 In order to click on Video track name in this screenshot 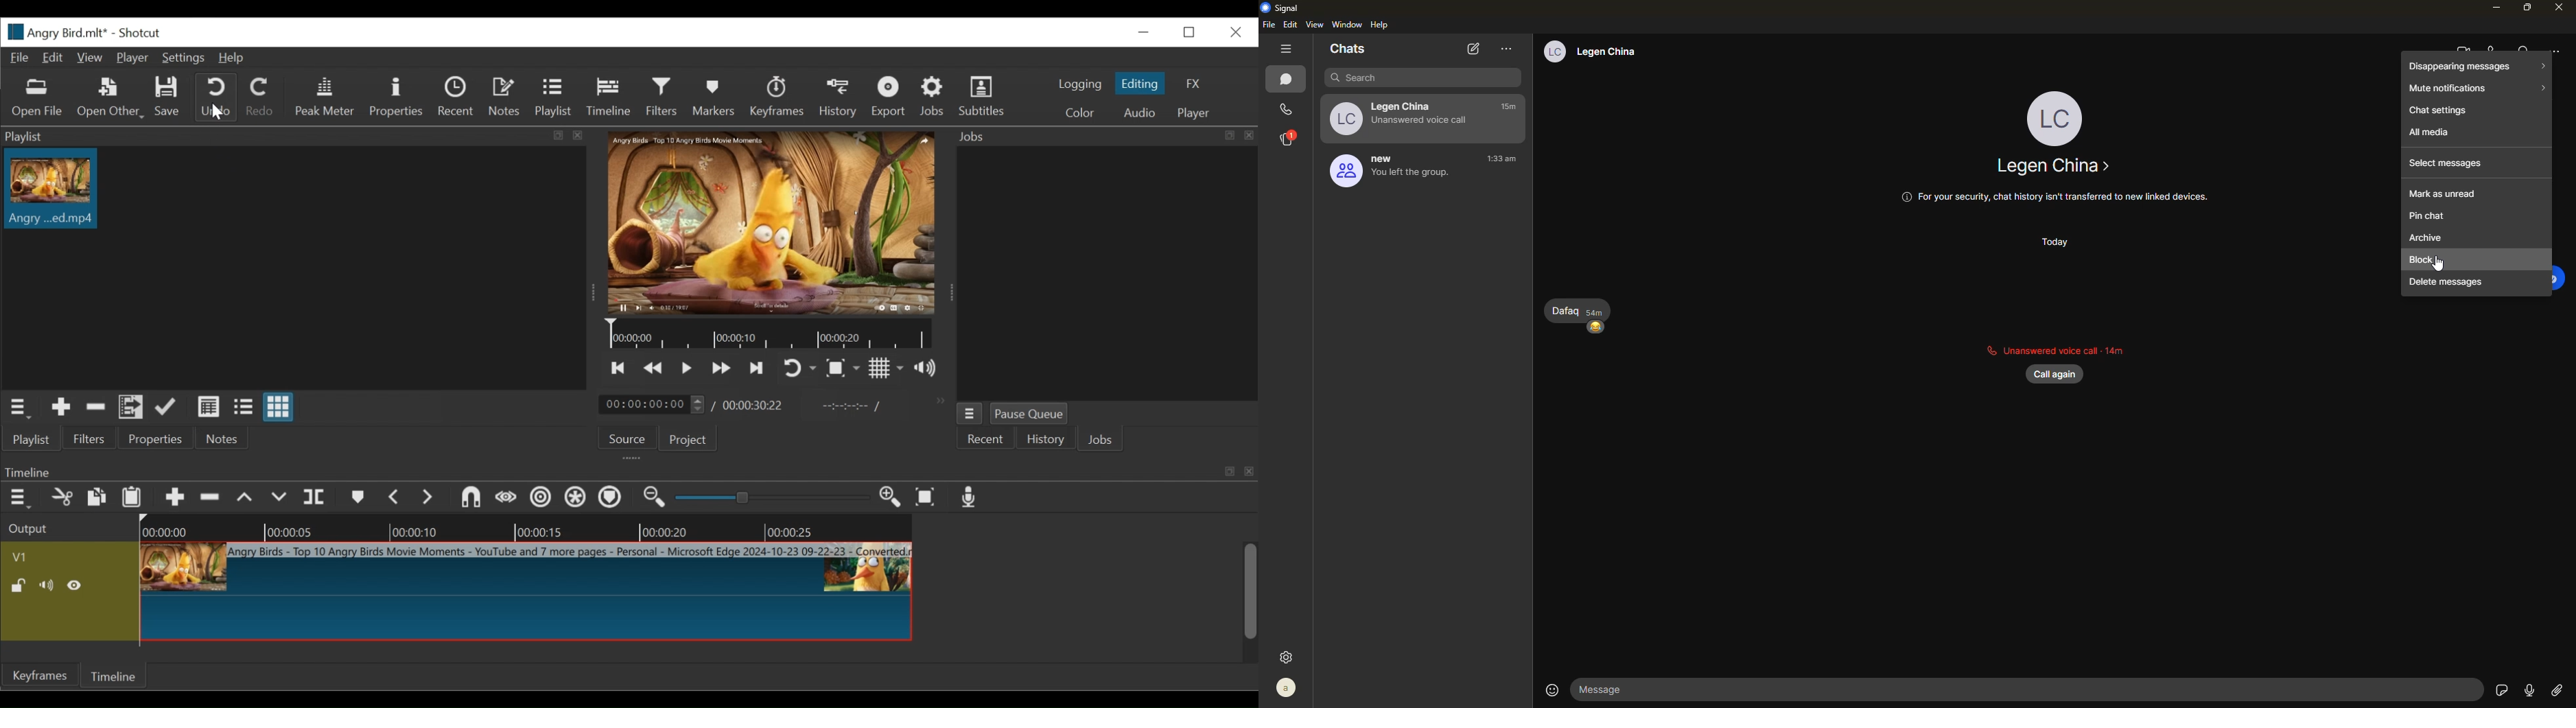, I will do `click(66, 555)`.